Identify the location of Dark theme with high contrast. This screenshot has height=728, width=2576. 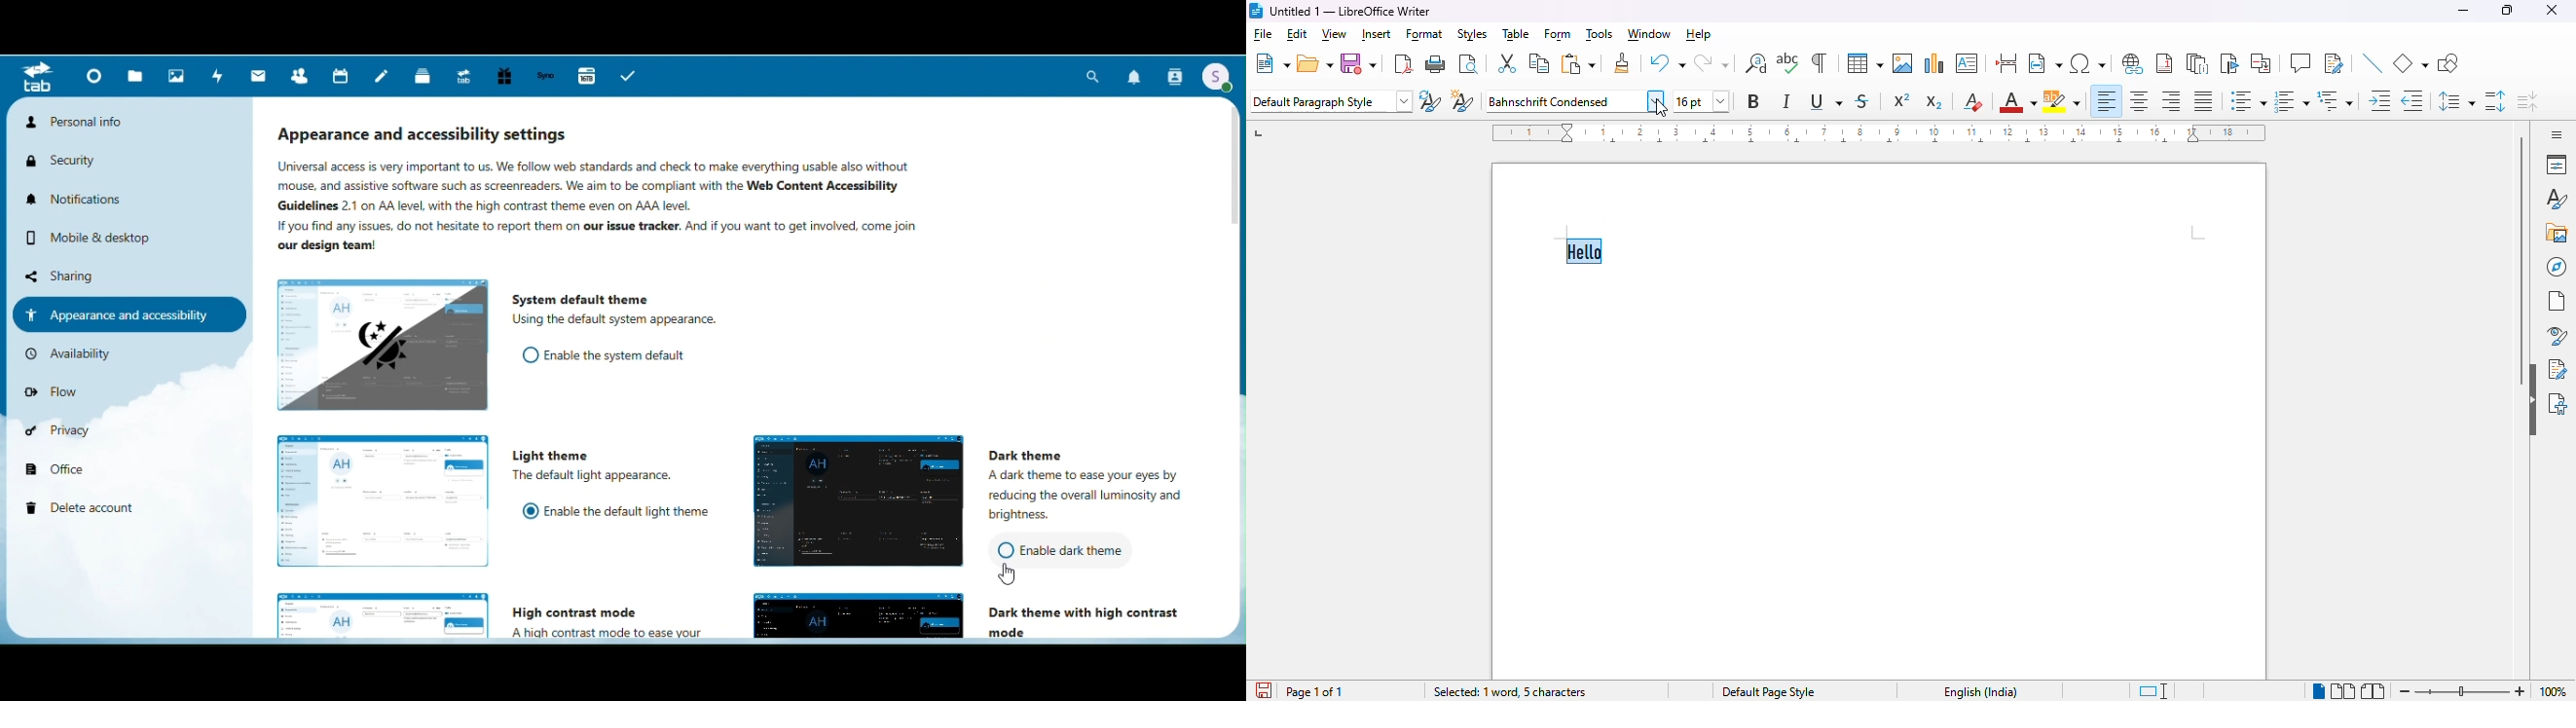
(984, 617).